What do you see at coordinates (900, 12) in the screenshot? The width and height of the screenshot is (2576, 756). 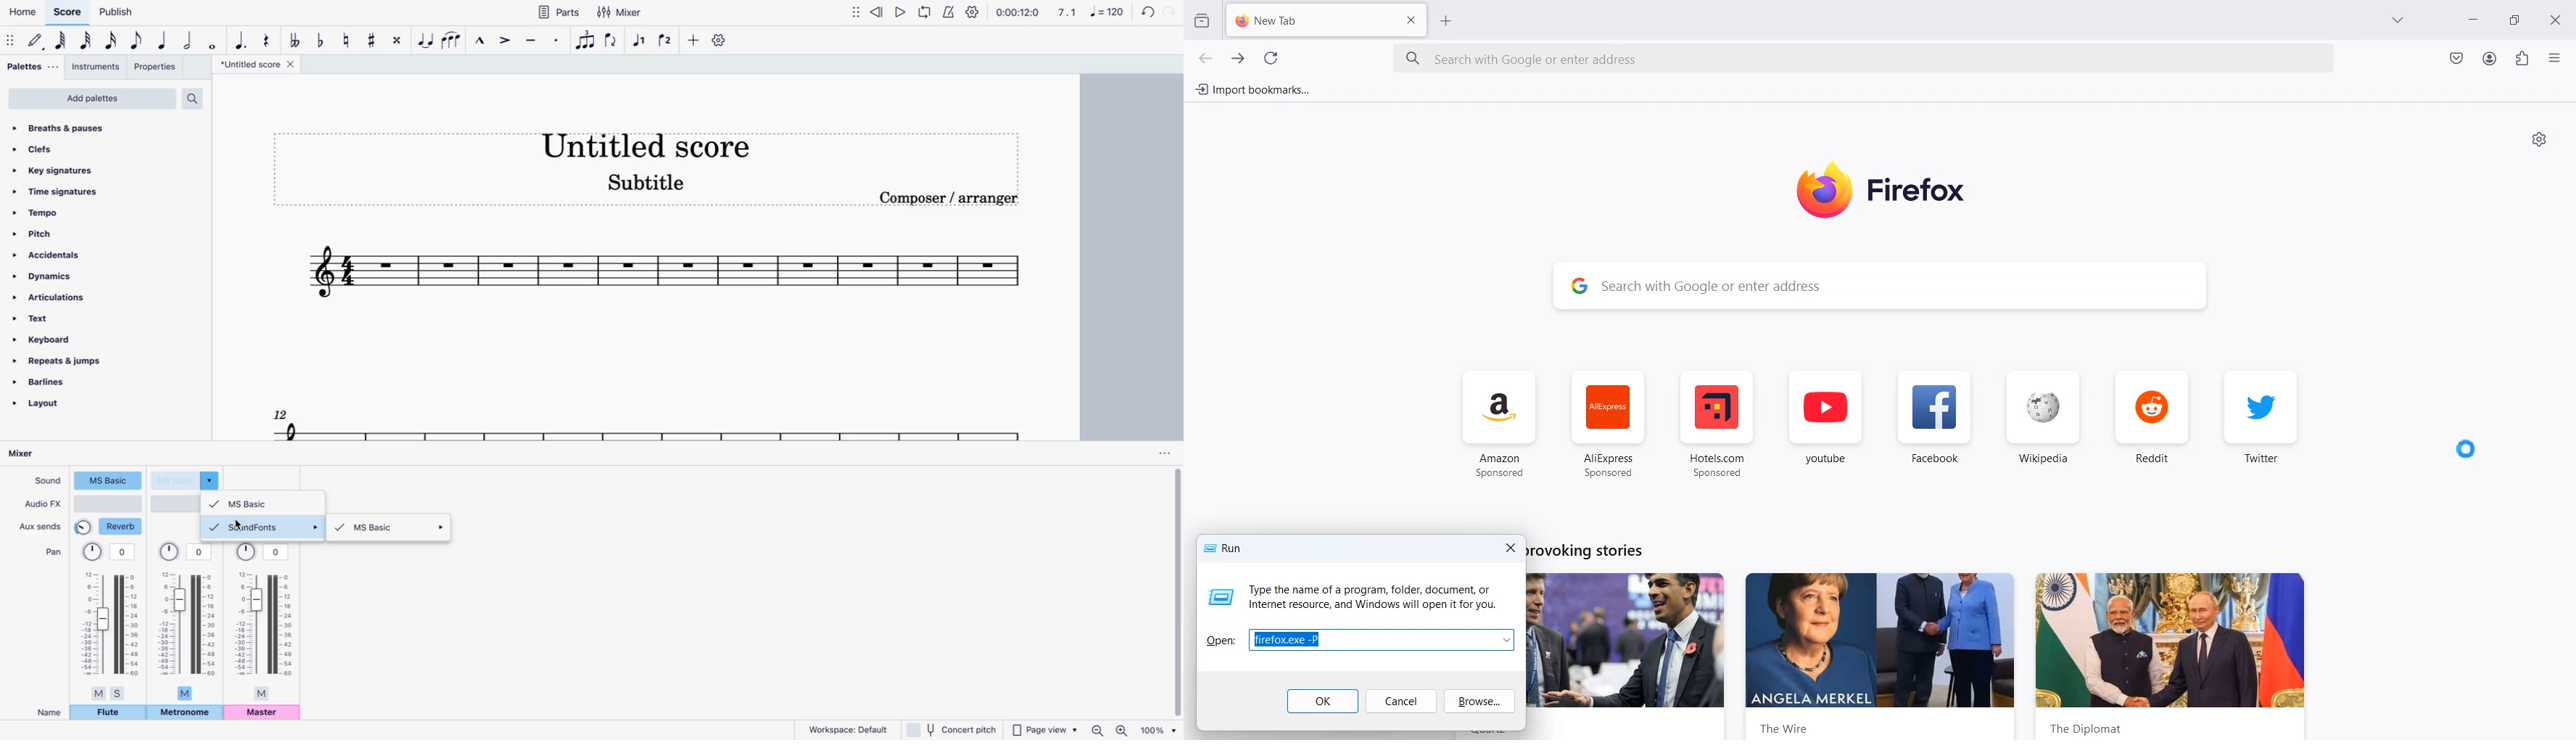 I see `play` at bounding box center [900, 12].